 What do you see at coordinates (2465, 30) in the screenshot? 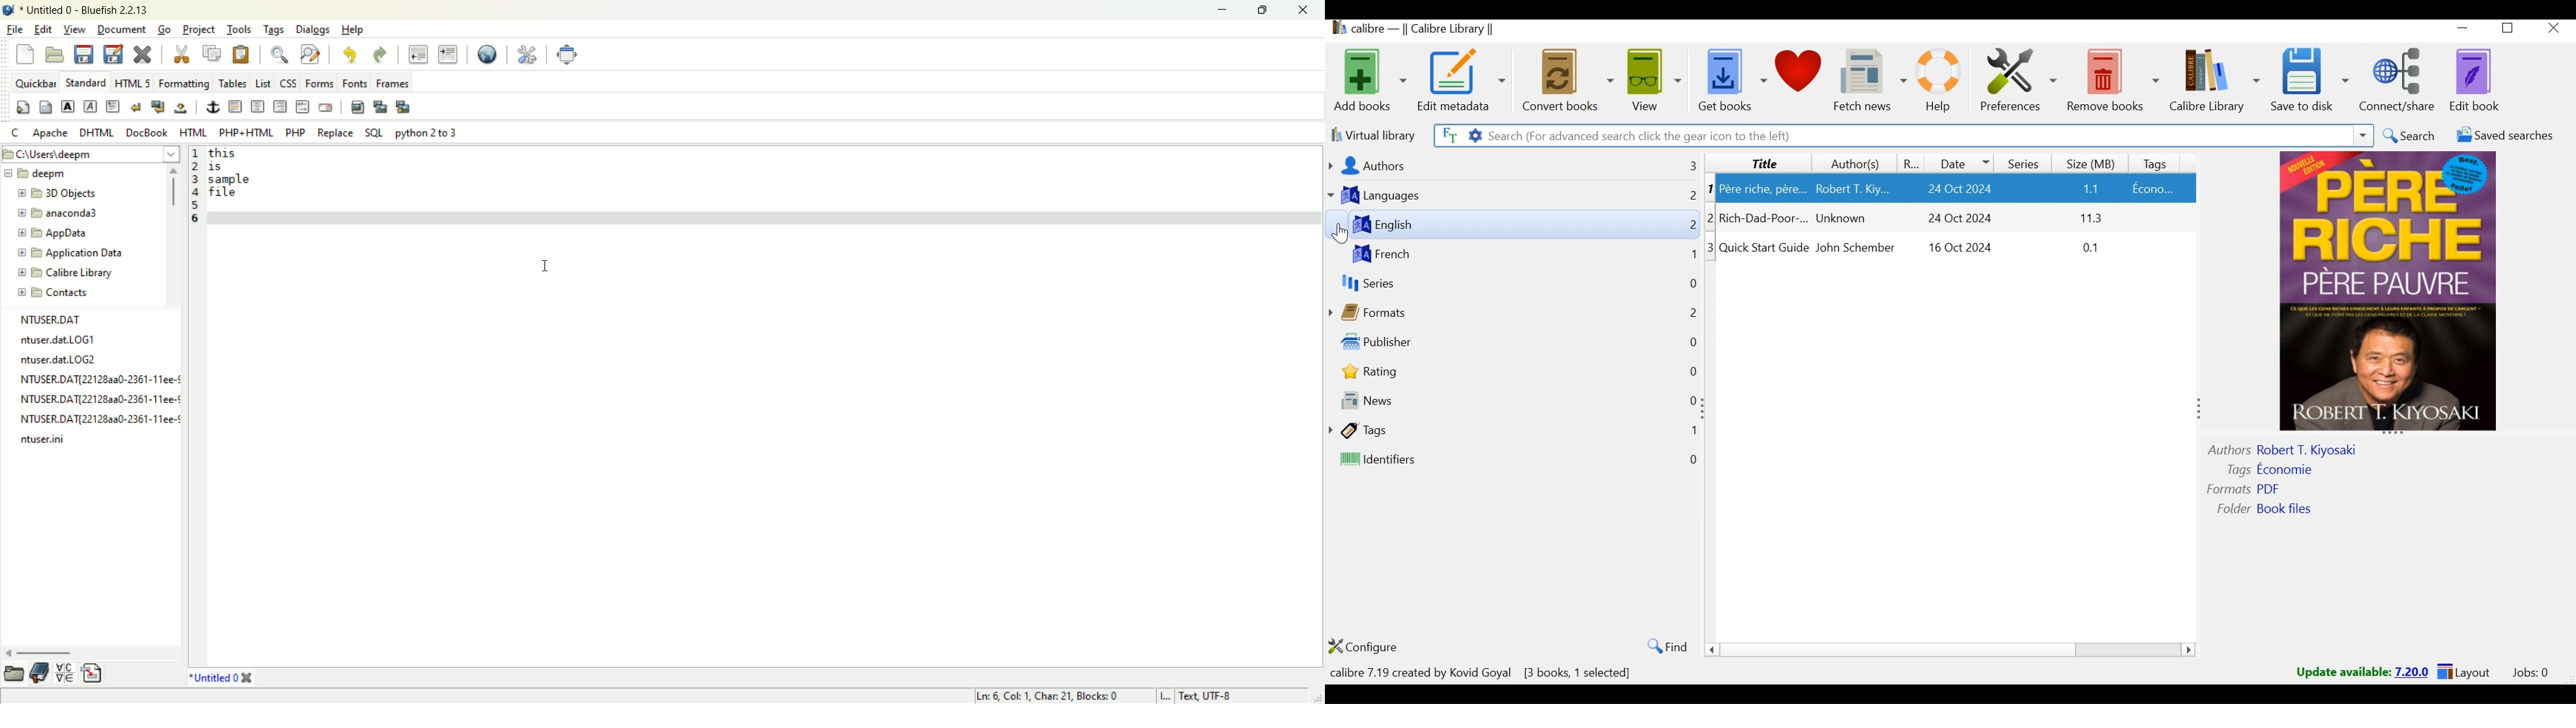
I see `Minimize` at bounding box center [2465, 30].